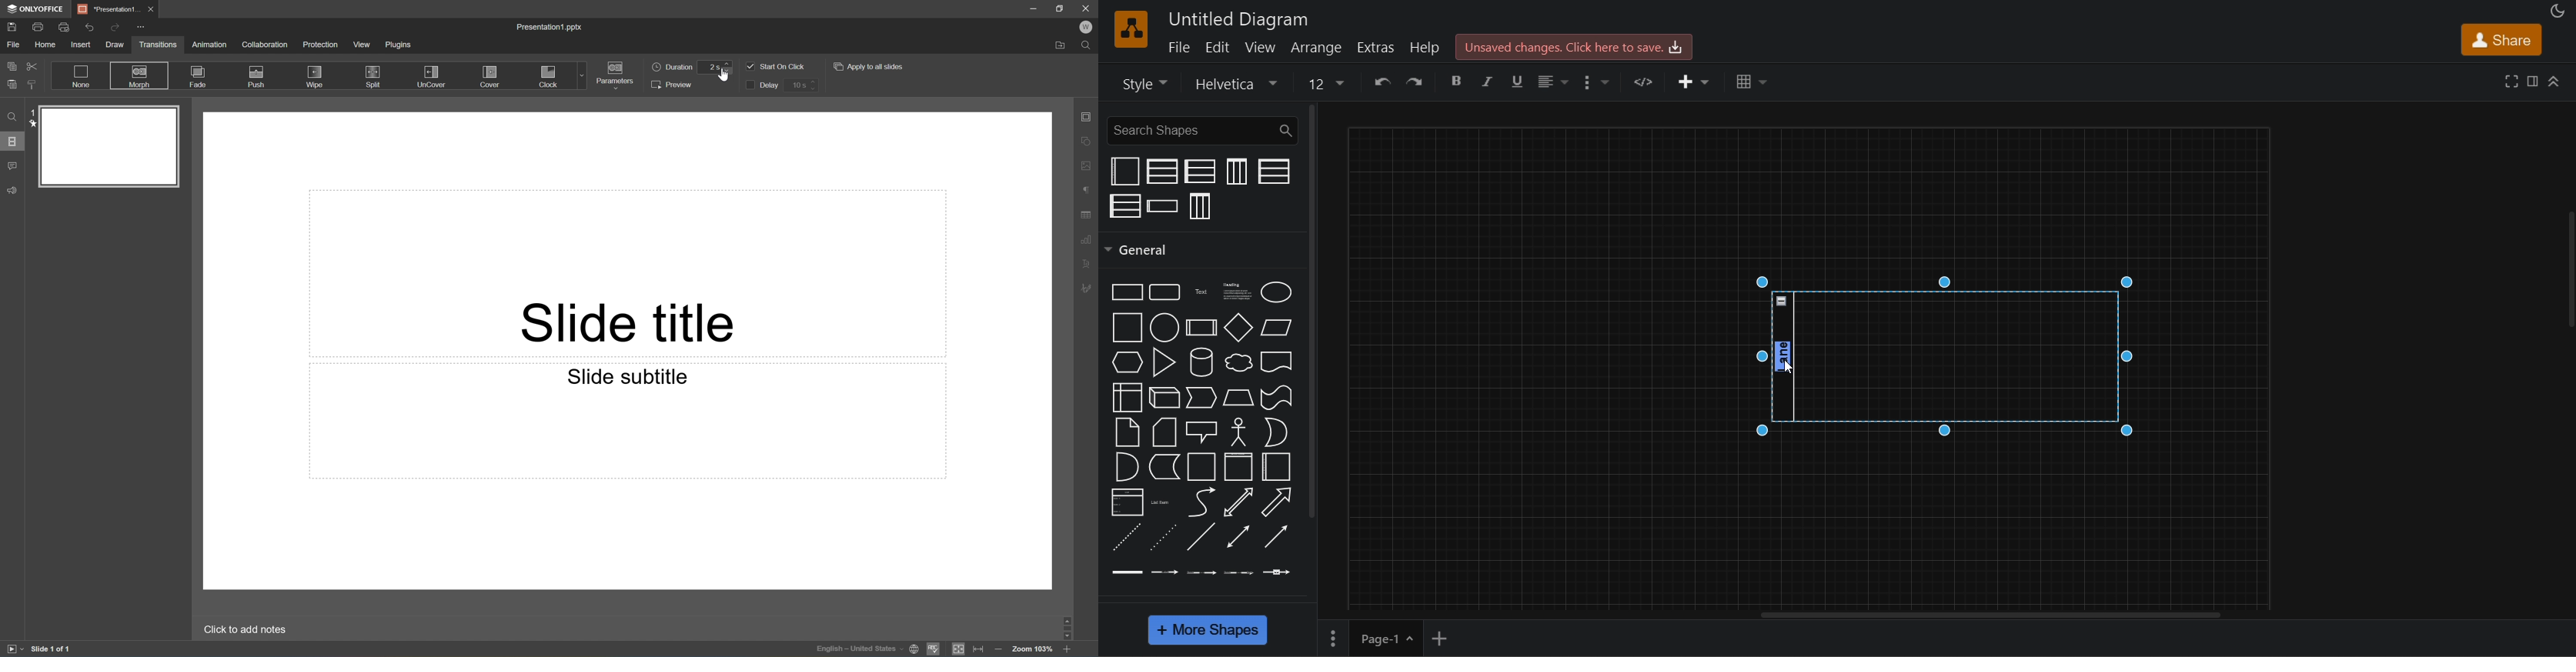  What do you see at coordinates (247, 629) in the screenshot?
I see `Click to add notes` at bounding box center [247, 629].